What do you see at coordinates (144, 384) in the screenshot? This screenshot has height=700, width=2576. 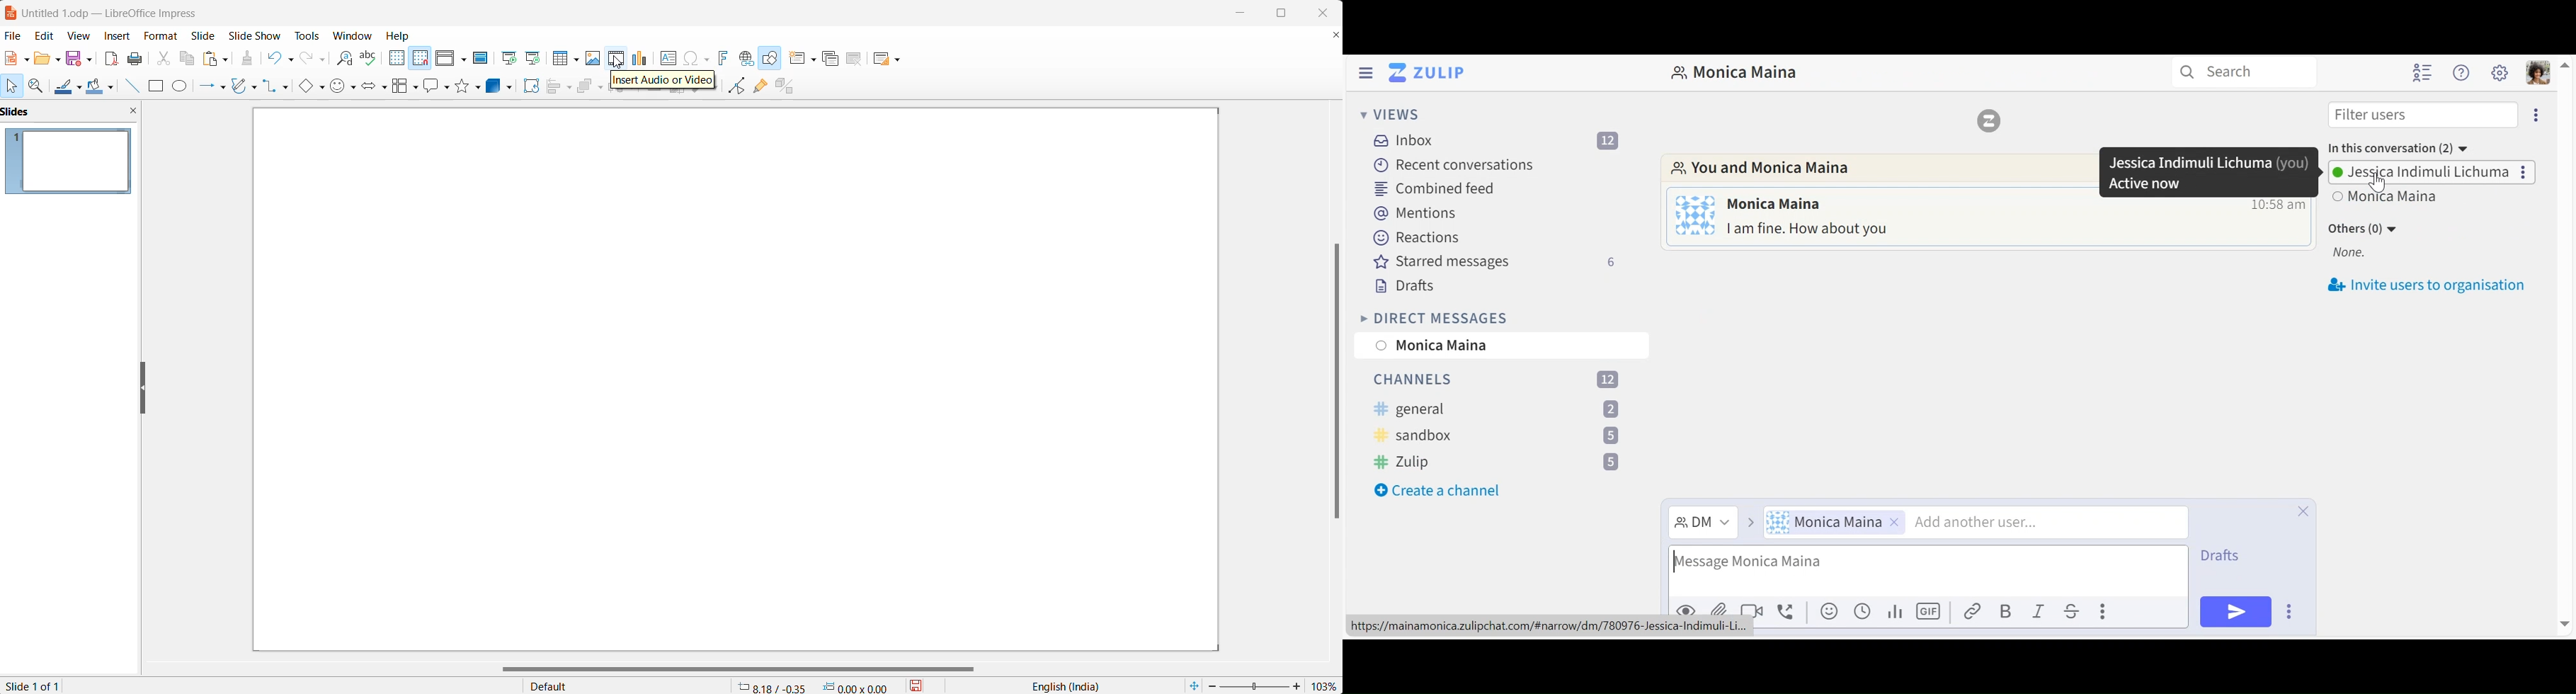 I see `reszie` at bounding box center [144, 384].